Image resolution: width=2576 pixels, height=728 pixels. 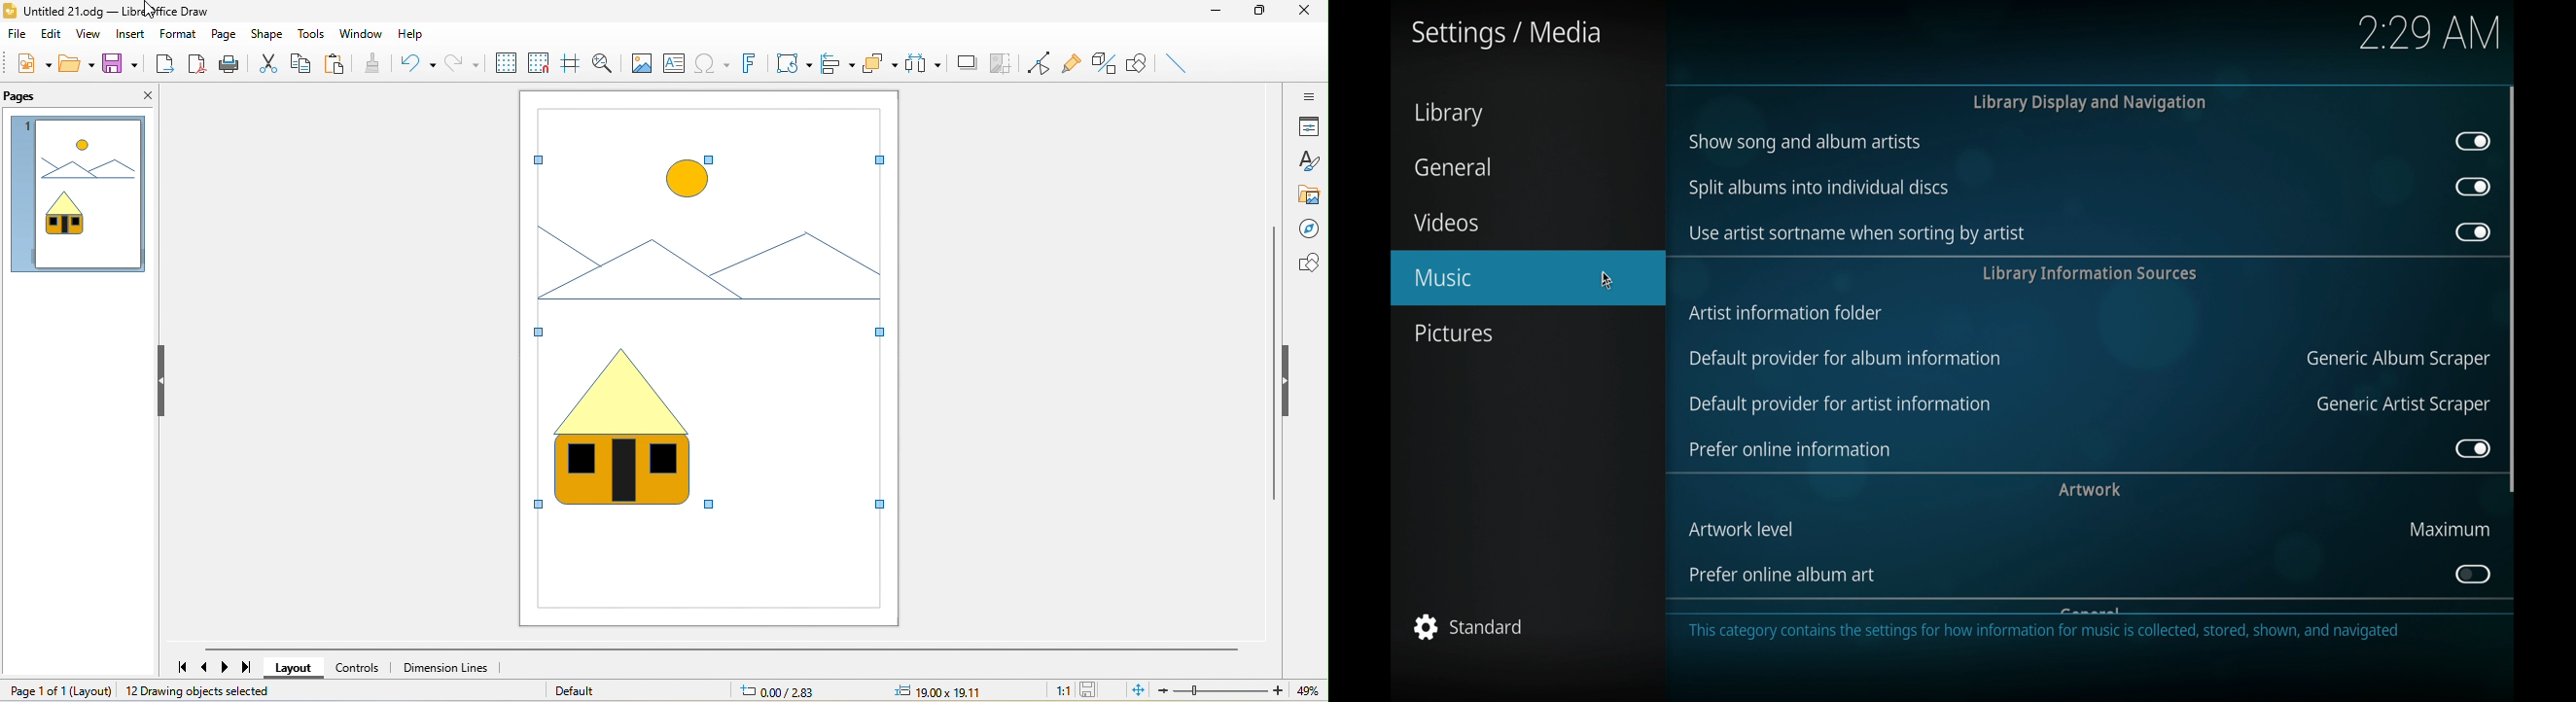 I want to click on artist information folder, so click(x=1785, y=313).